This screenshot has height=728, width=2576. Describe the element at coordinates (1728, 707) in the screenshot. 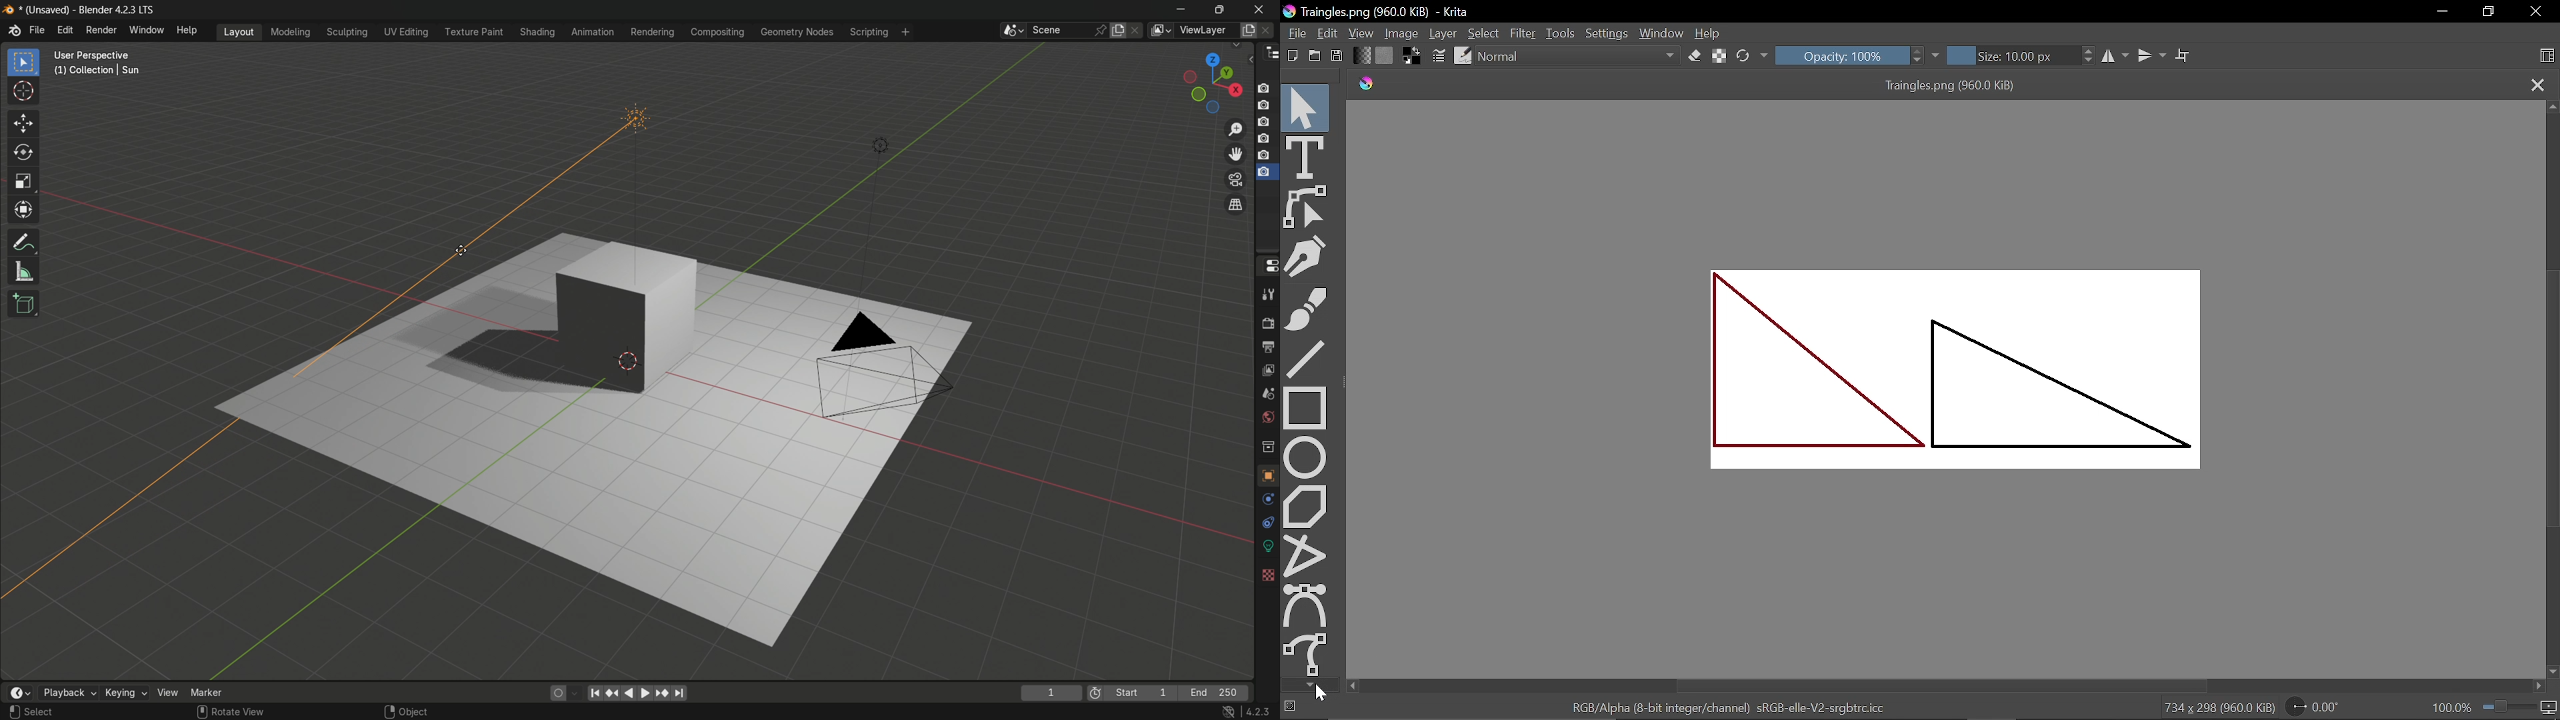

I see `"RGB/Alpha (8-bit integer/channel) sRGB-elle-V2-srgbtrc.icc` at that location.